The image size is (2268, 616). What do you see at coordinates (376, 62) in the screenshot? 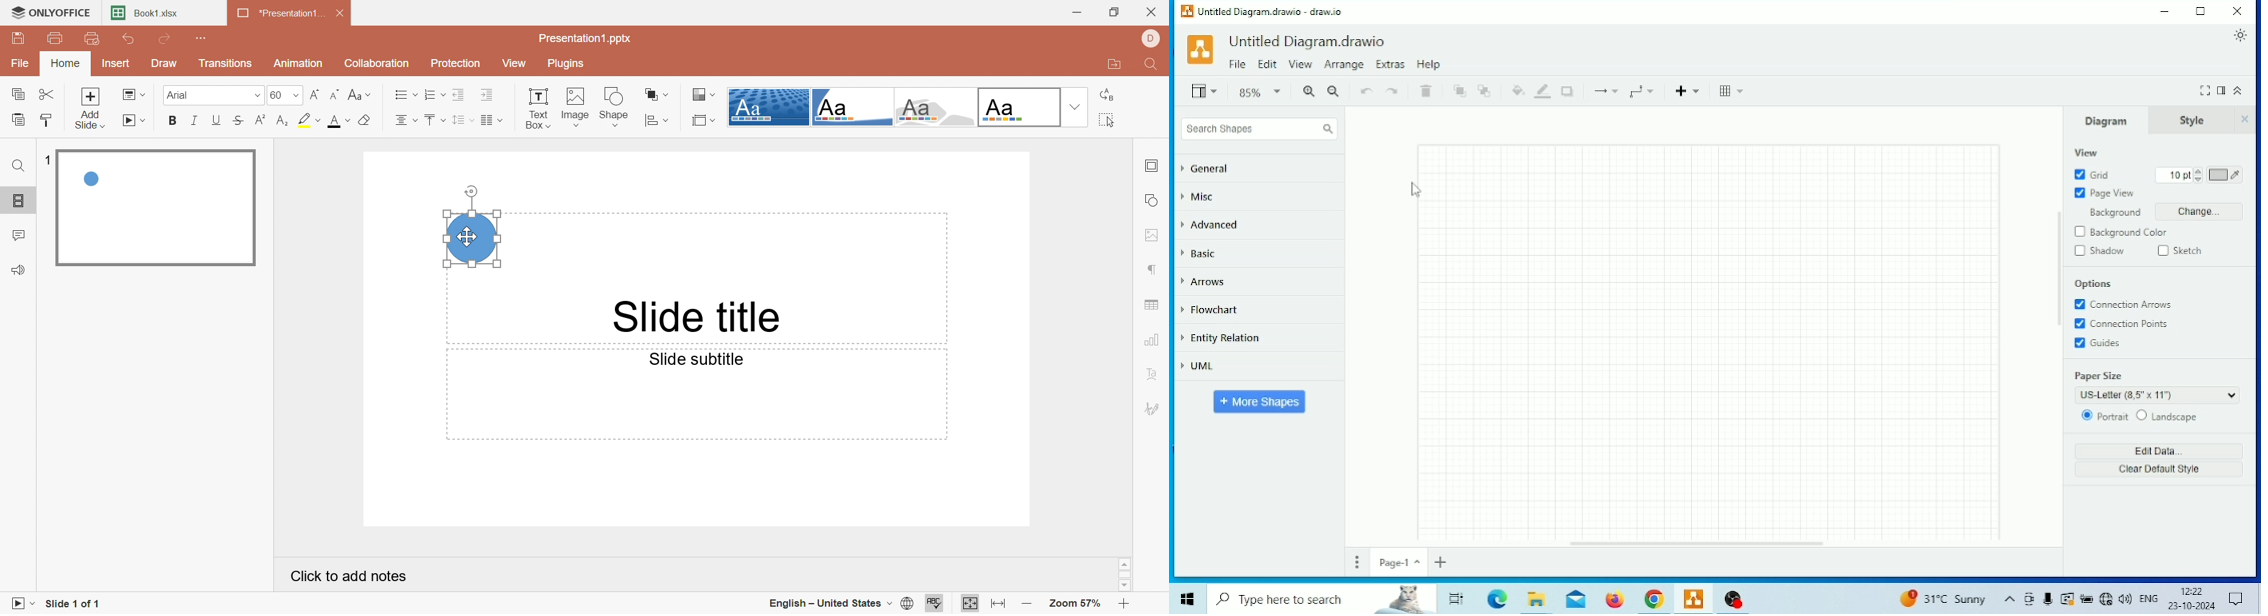
I see `Collaboration` at bounding box center [376, 62].